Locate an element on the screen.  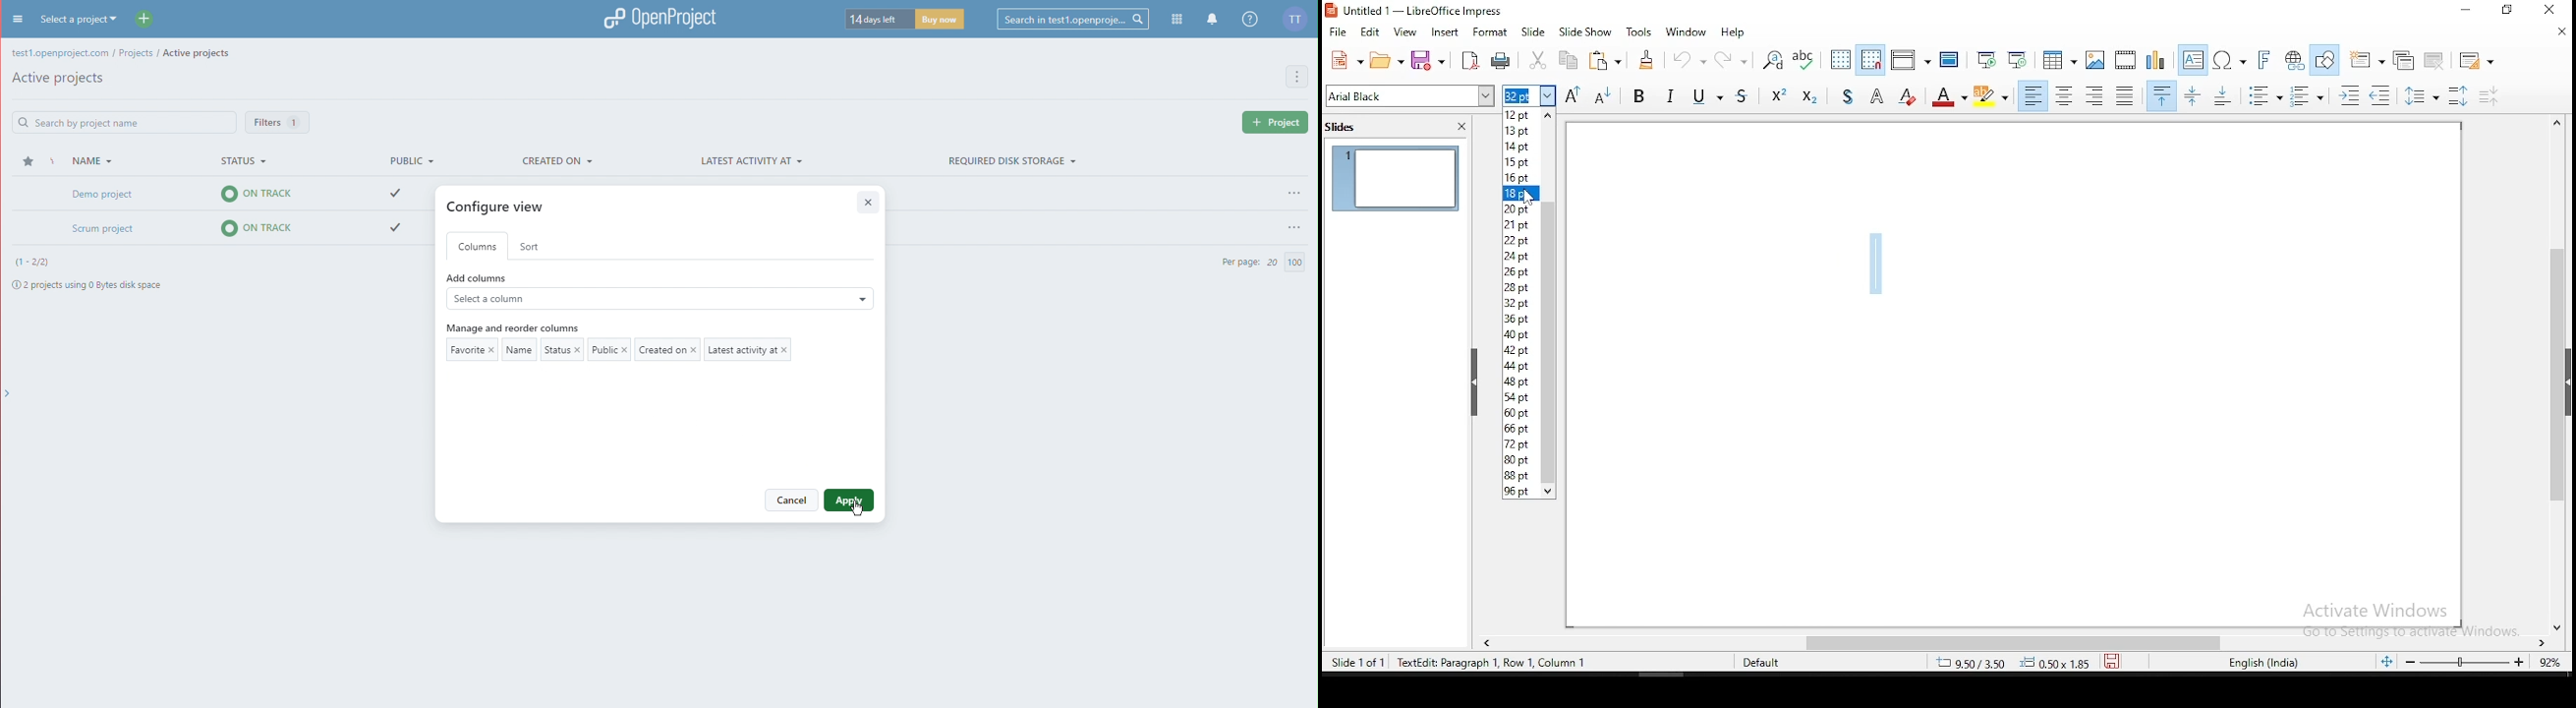
21 is located at coordinates (1521, 225).